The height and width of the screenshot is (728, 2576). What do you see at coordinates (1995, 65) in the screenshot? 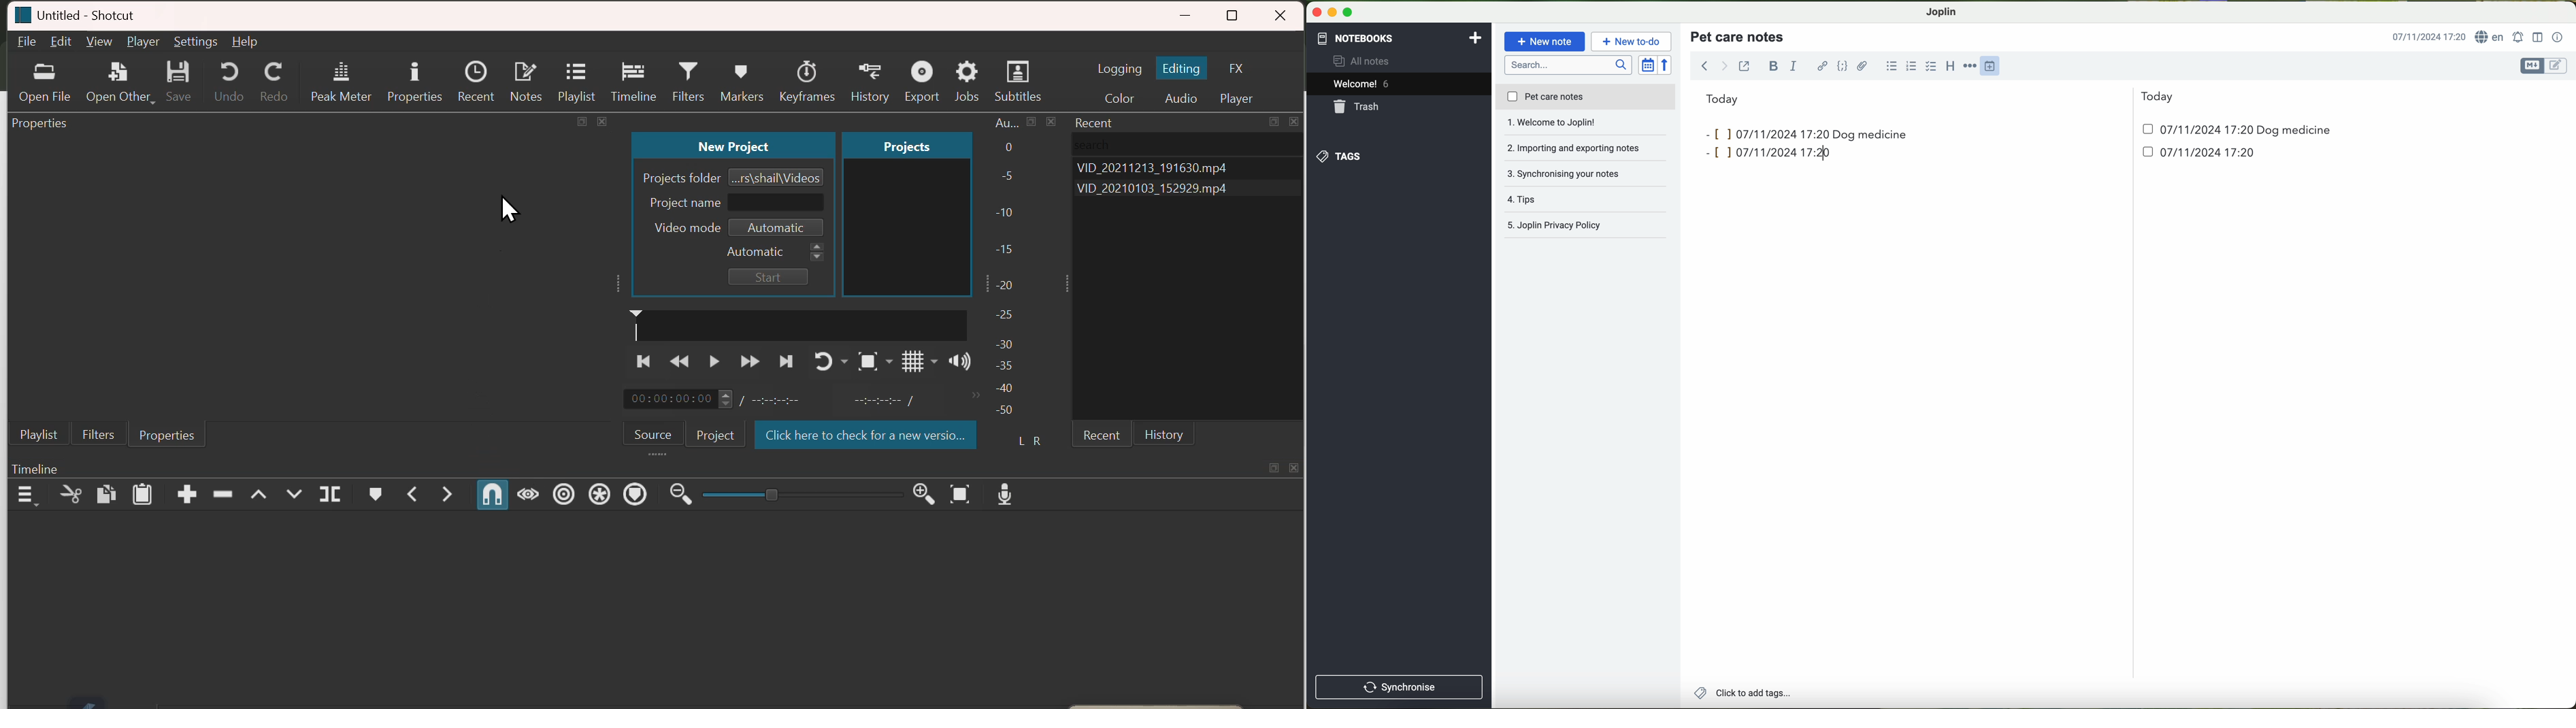
I see `insert time` at bounding box center [1995, 65].